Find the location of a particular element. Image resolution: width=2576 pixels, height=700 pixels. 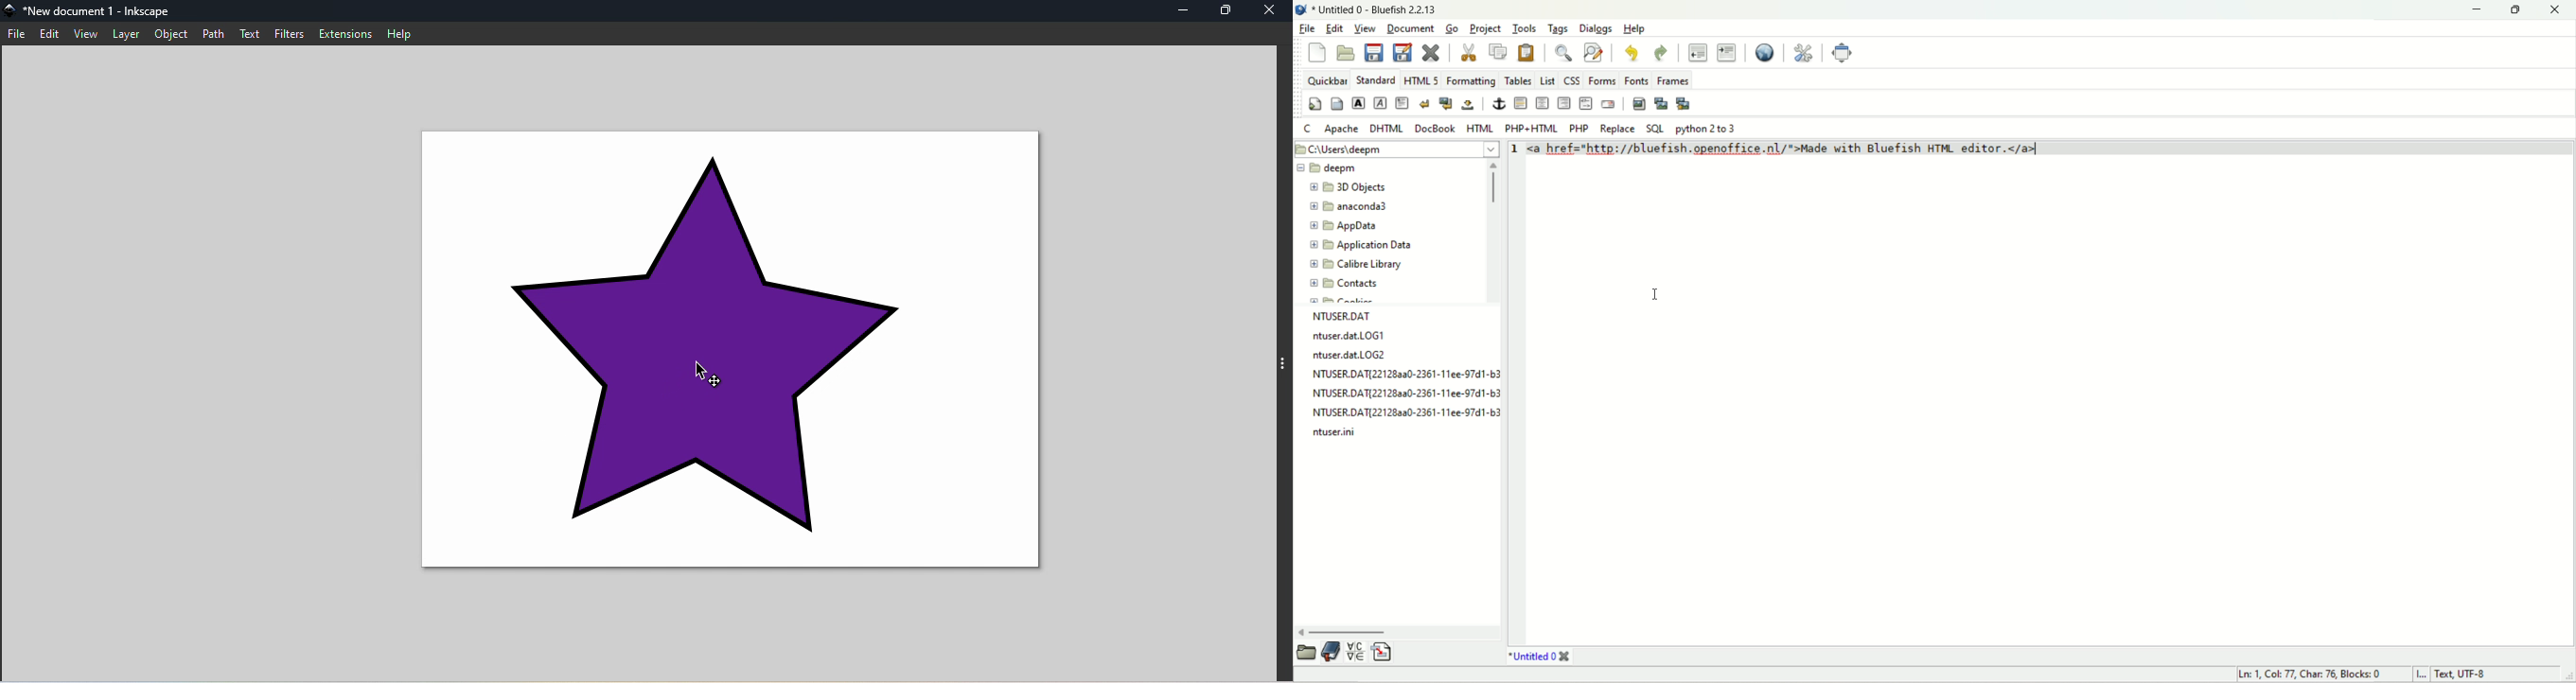

Text is located at coordinates (250, 33).